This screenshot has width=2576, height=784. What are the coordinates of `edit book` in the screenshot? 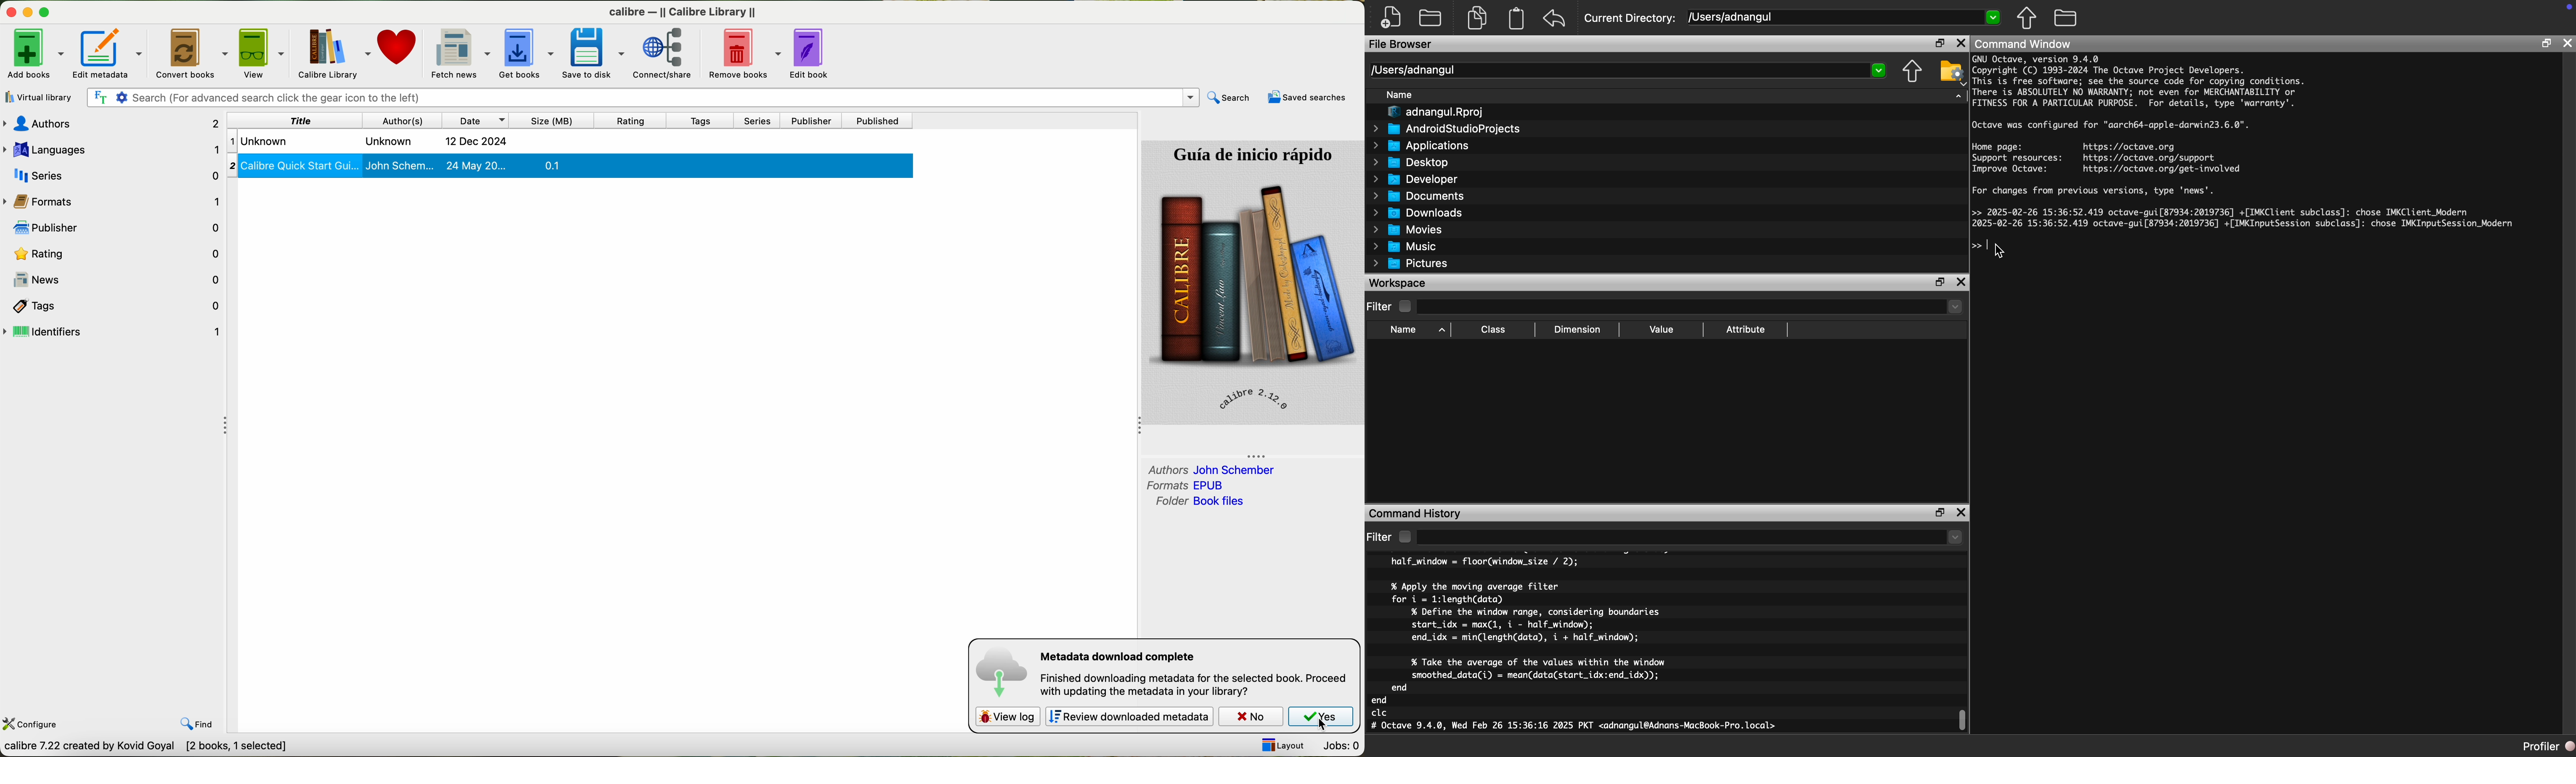 It's located at (814, 53).